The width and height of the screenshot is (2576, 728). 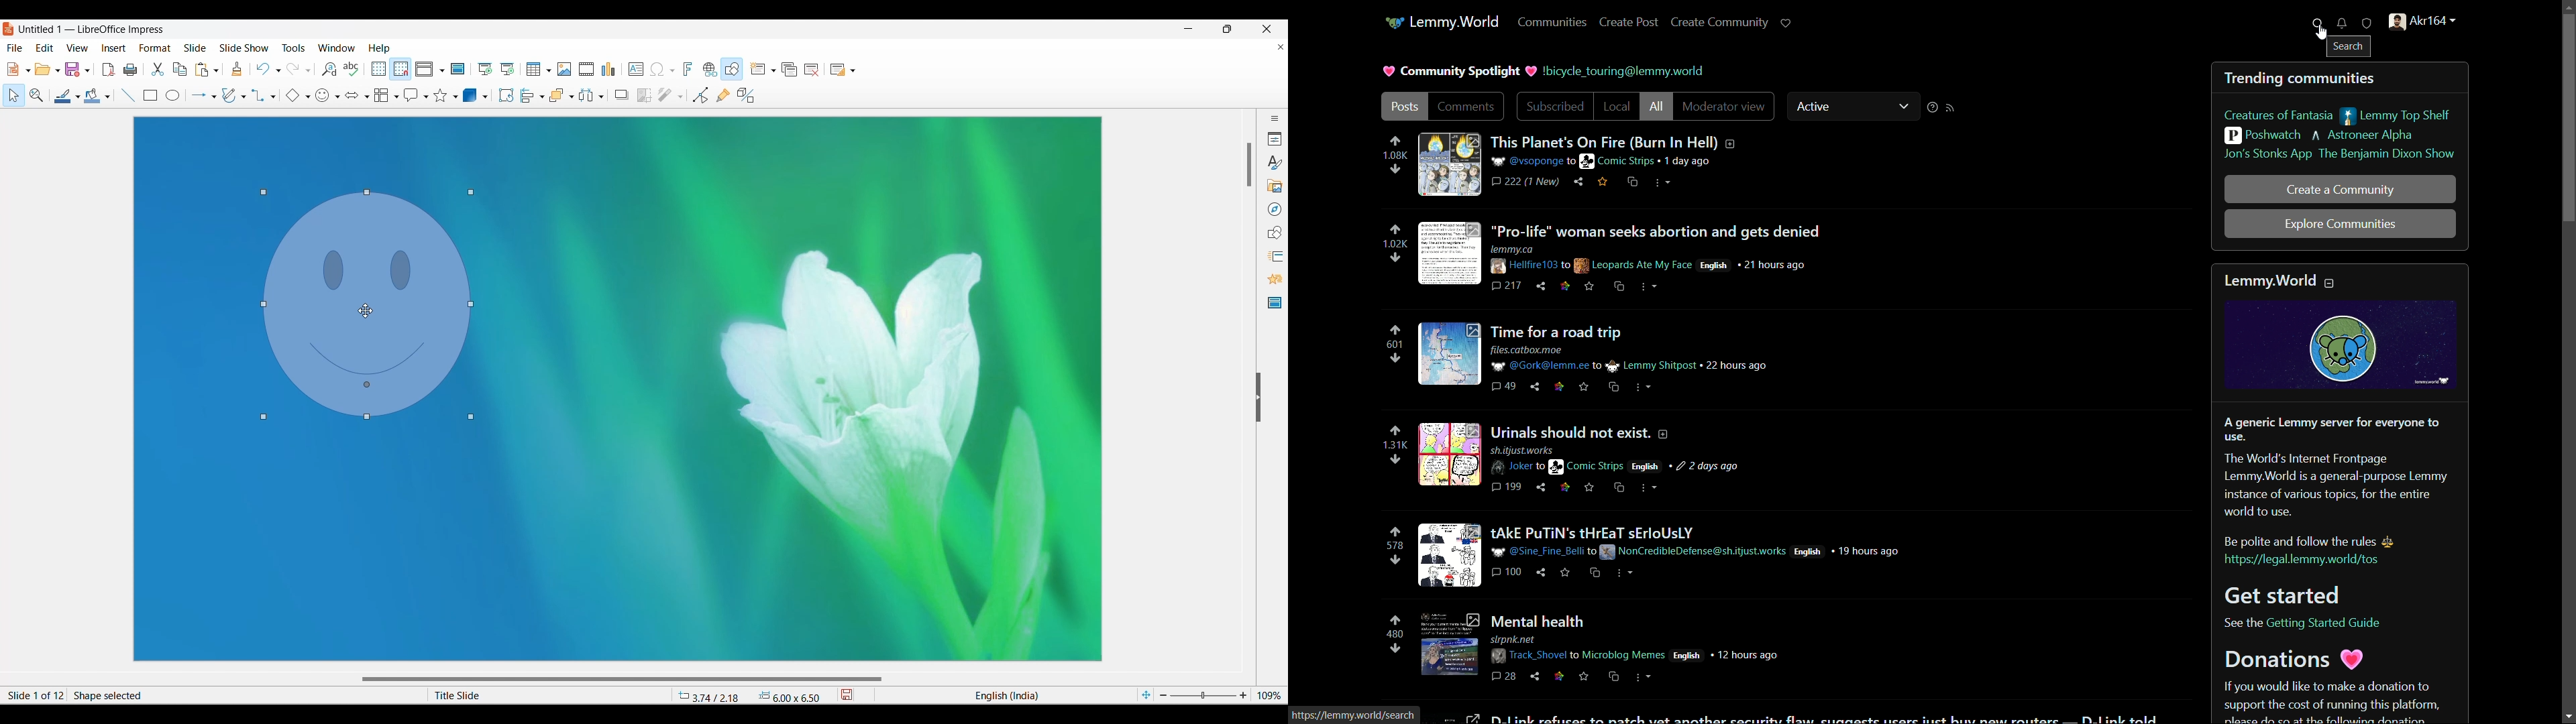 What do you see at coordinates (58, 70) in the screenshot?
I see `Open options` at bounding box center [58, 70].